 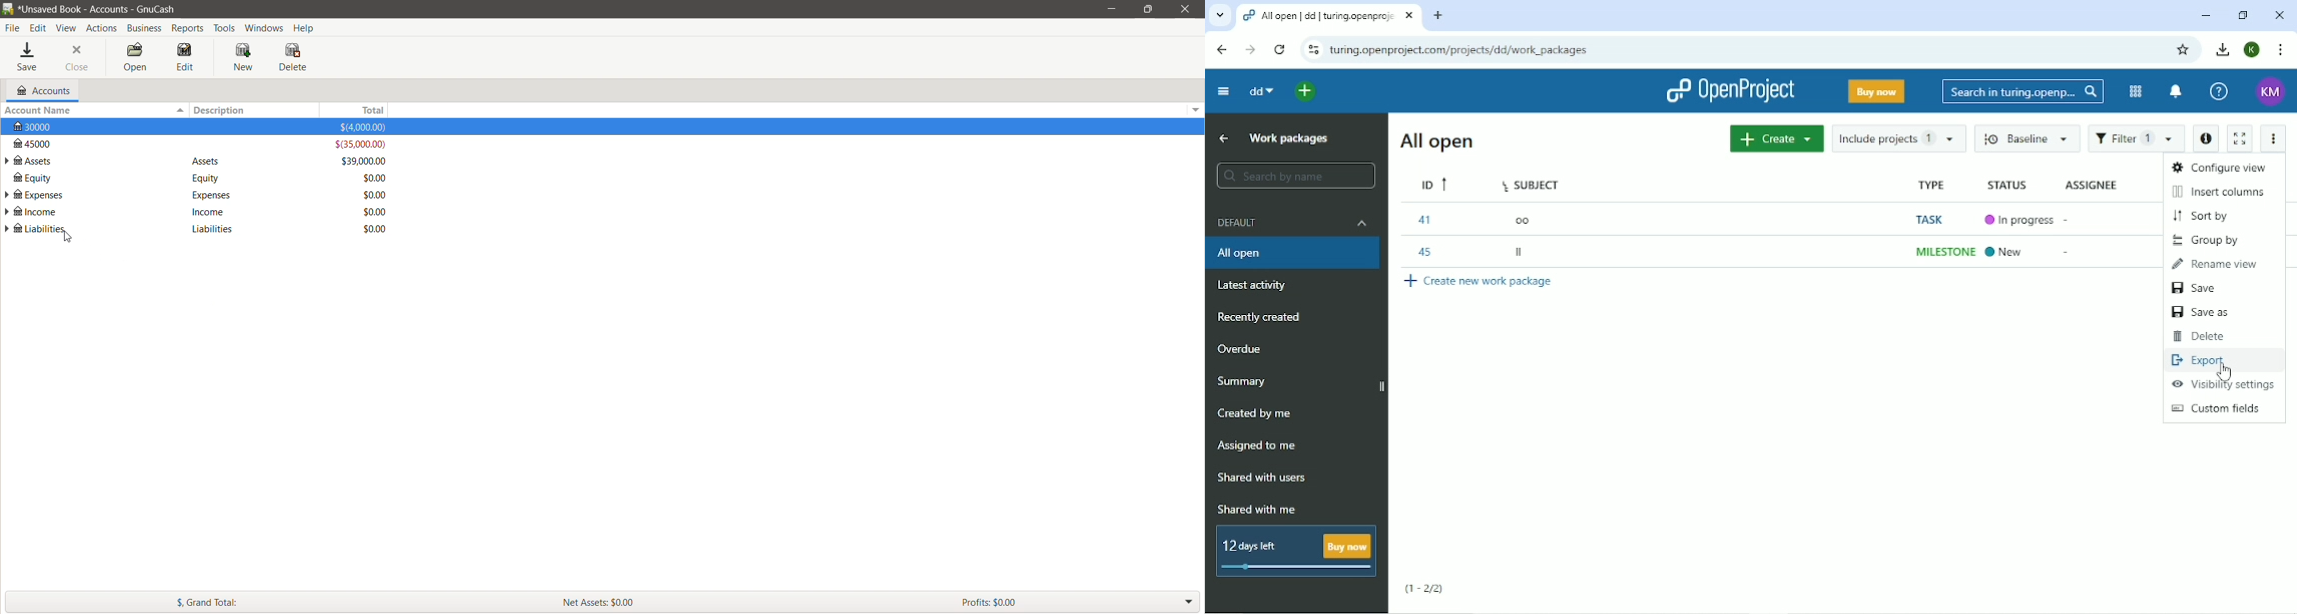 What do you see at coordinates (1437, 15) in the screenshot?
I see `New tab` at bounding box center [1437, 15].